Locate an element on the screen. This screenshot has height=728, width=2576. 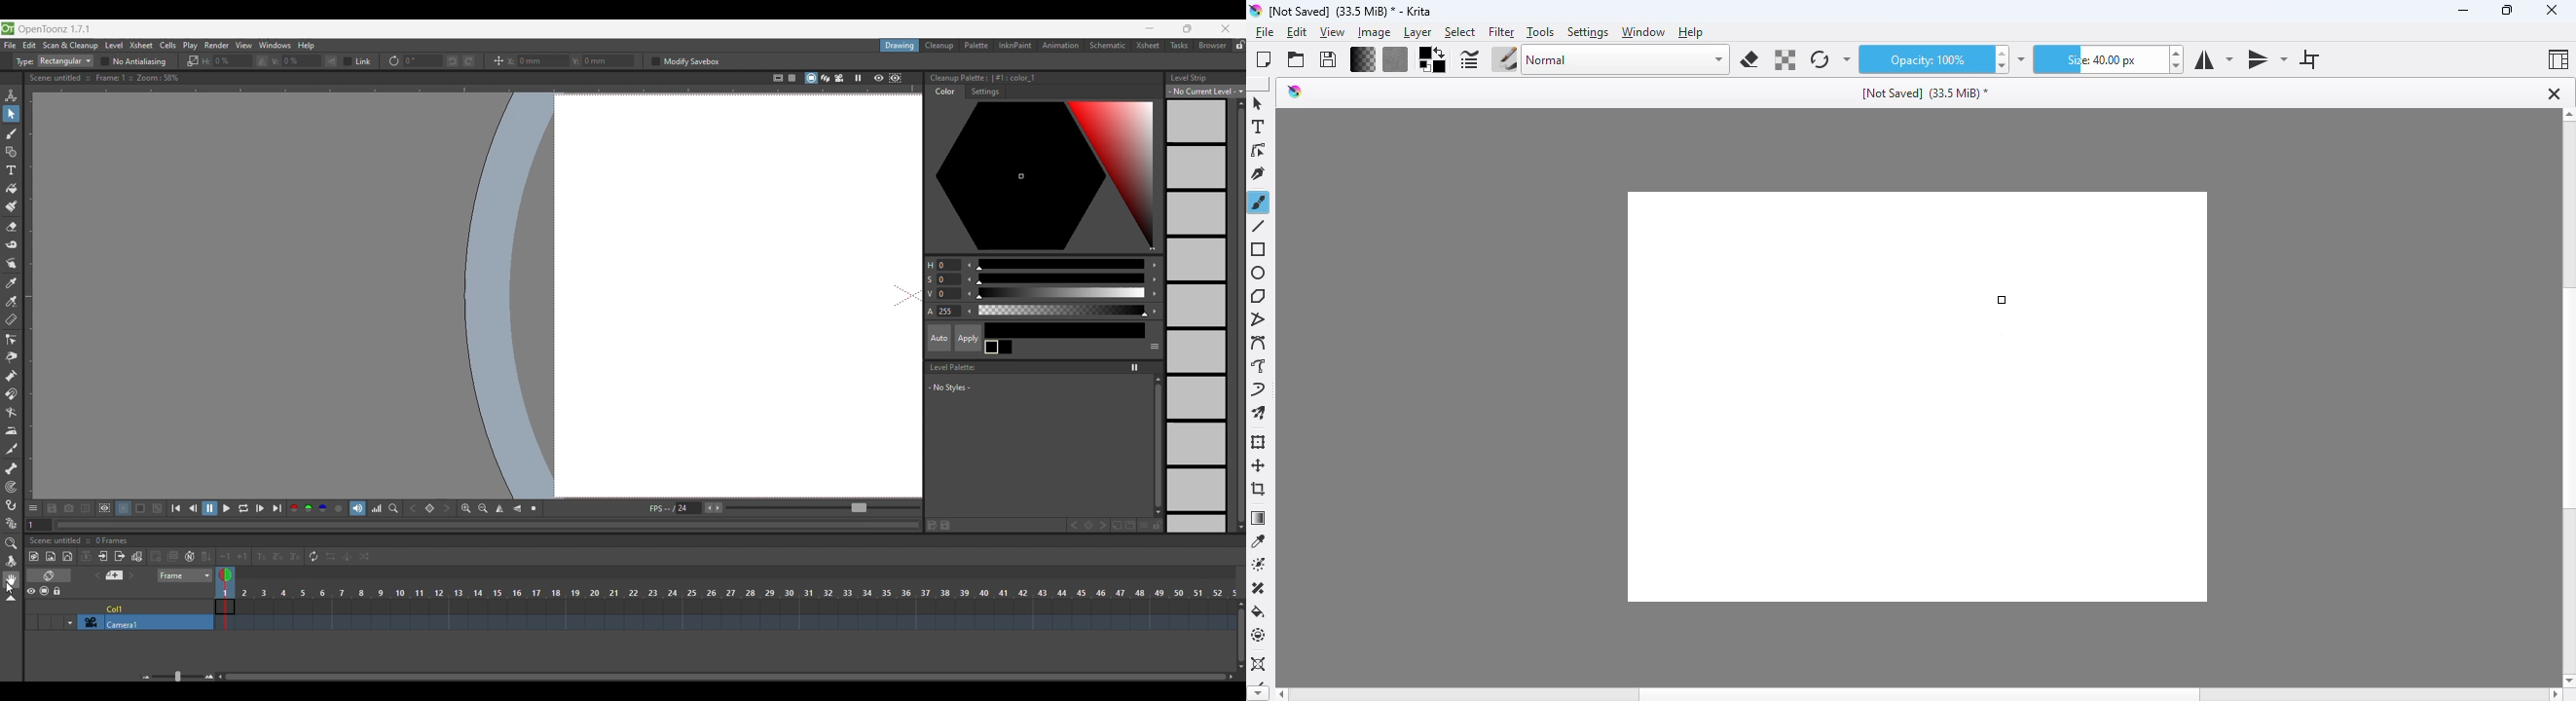
Change color modification manually is located at coordinates (948, 288).